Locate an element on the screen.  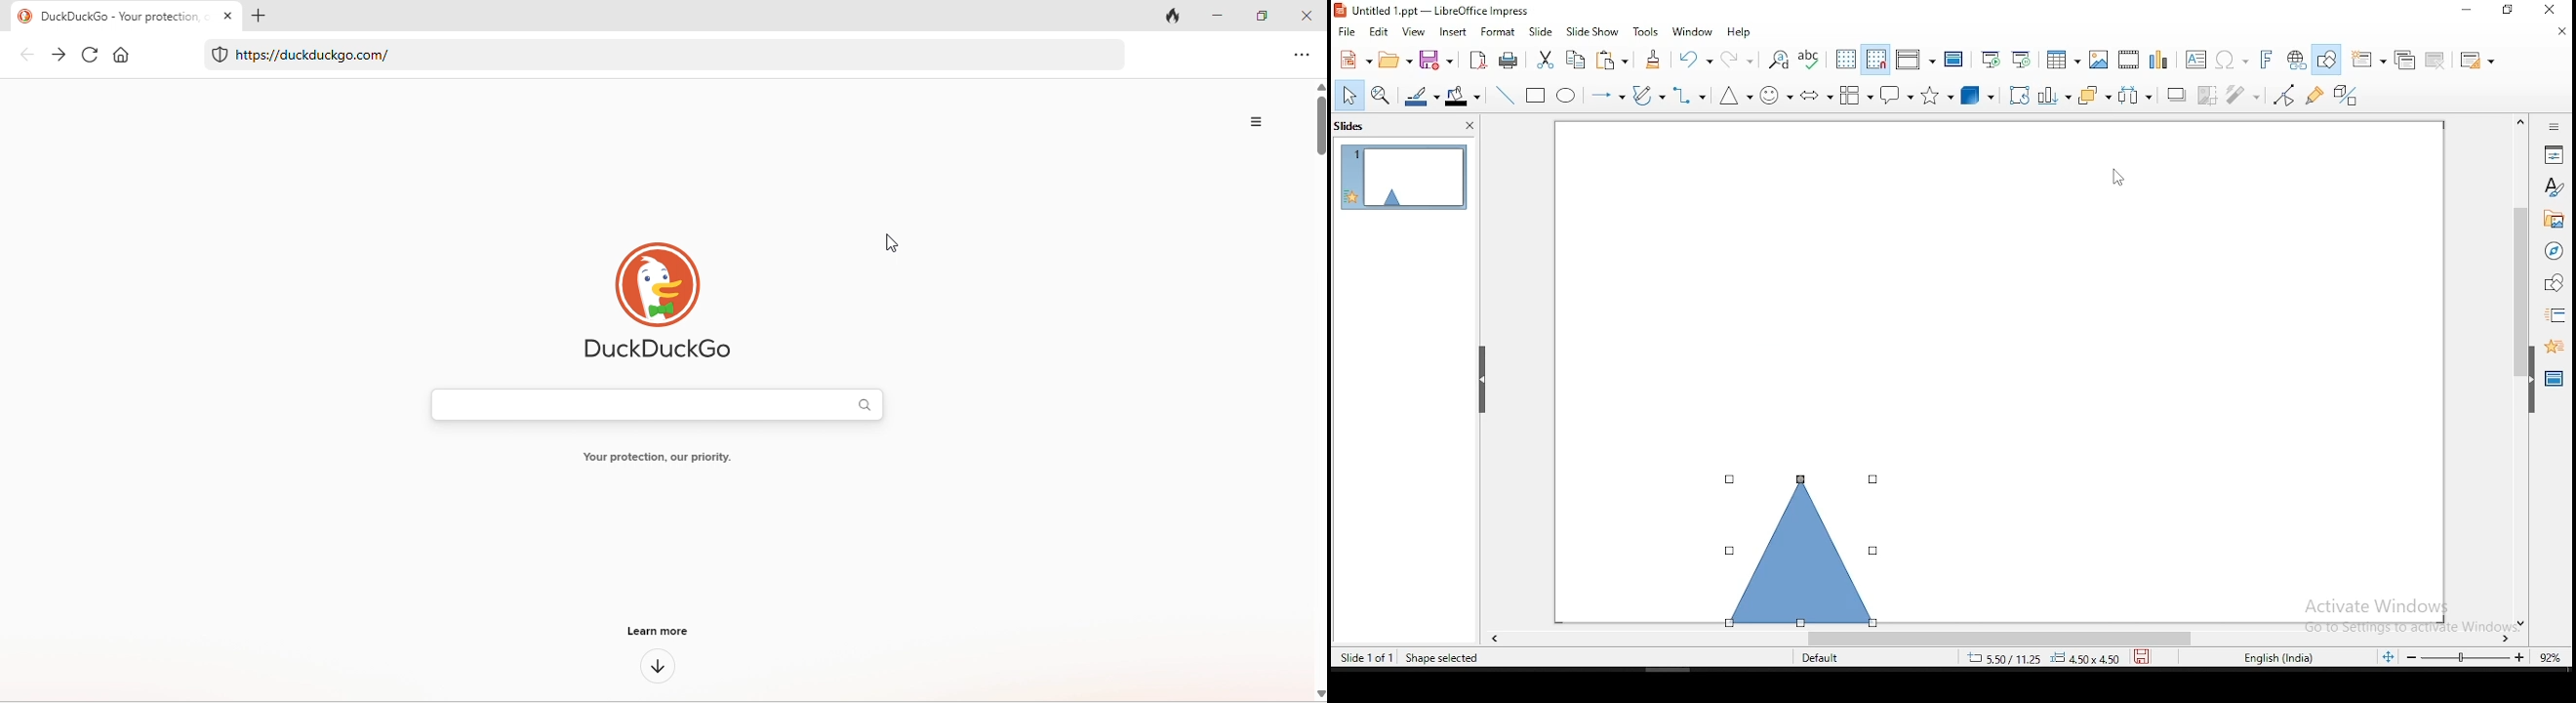
mouse pointer is located at coordinates (2118, 178).